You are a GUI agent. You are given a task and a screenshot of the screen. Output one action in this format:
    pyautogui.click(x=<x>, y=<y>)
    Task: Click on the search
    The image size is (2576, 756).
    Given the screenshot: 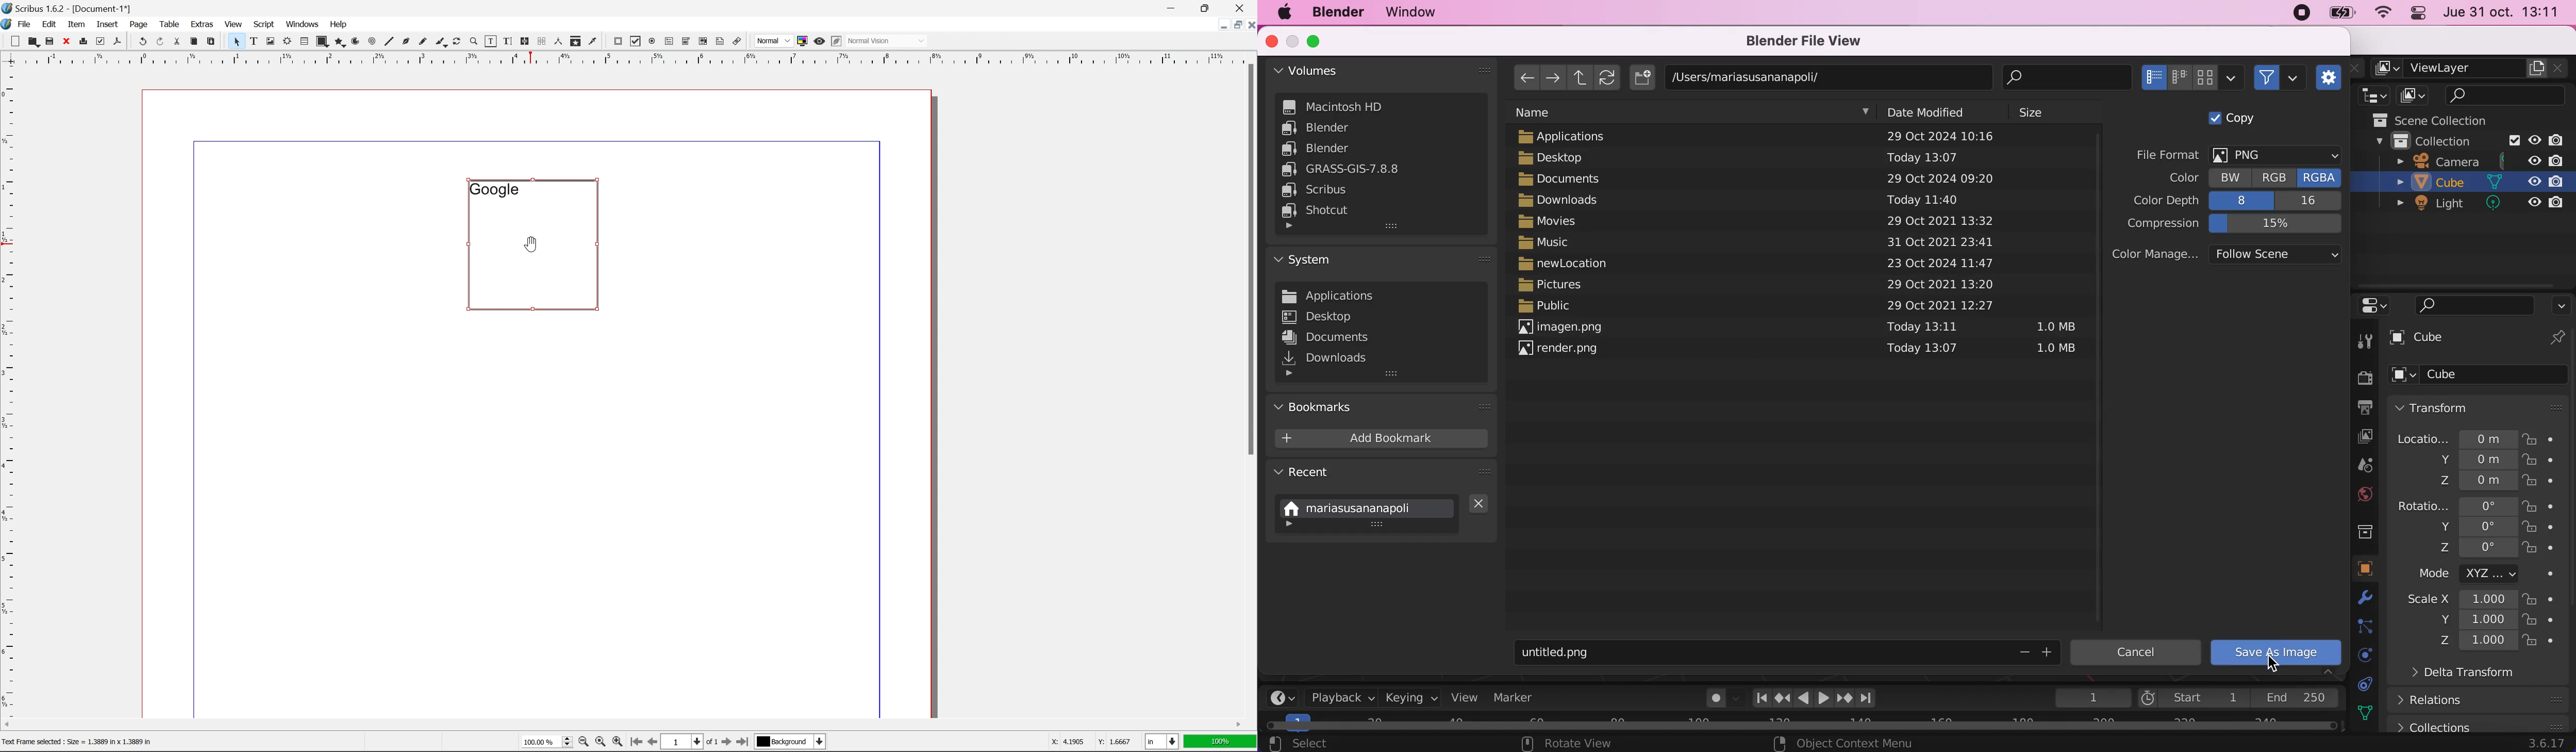 What is the action you would take?
    pyautogui.click(x=2068, y=78)
    